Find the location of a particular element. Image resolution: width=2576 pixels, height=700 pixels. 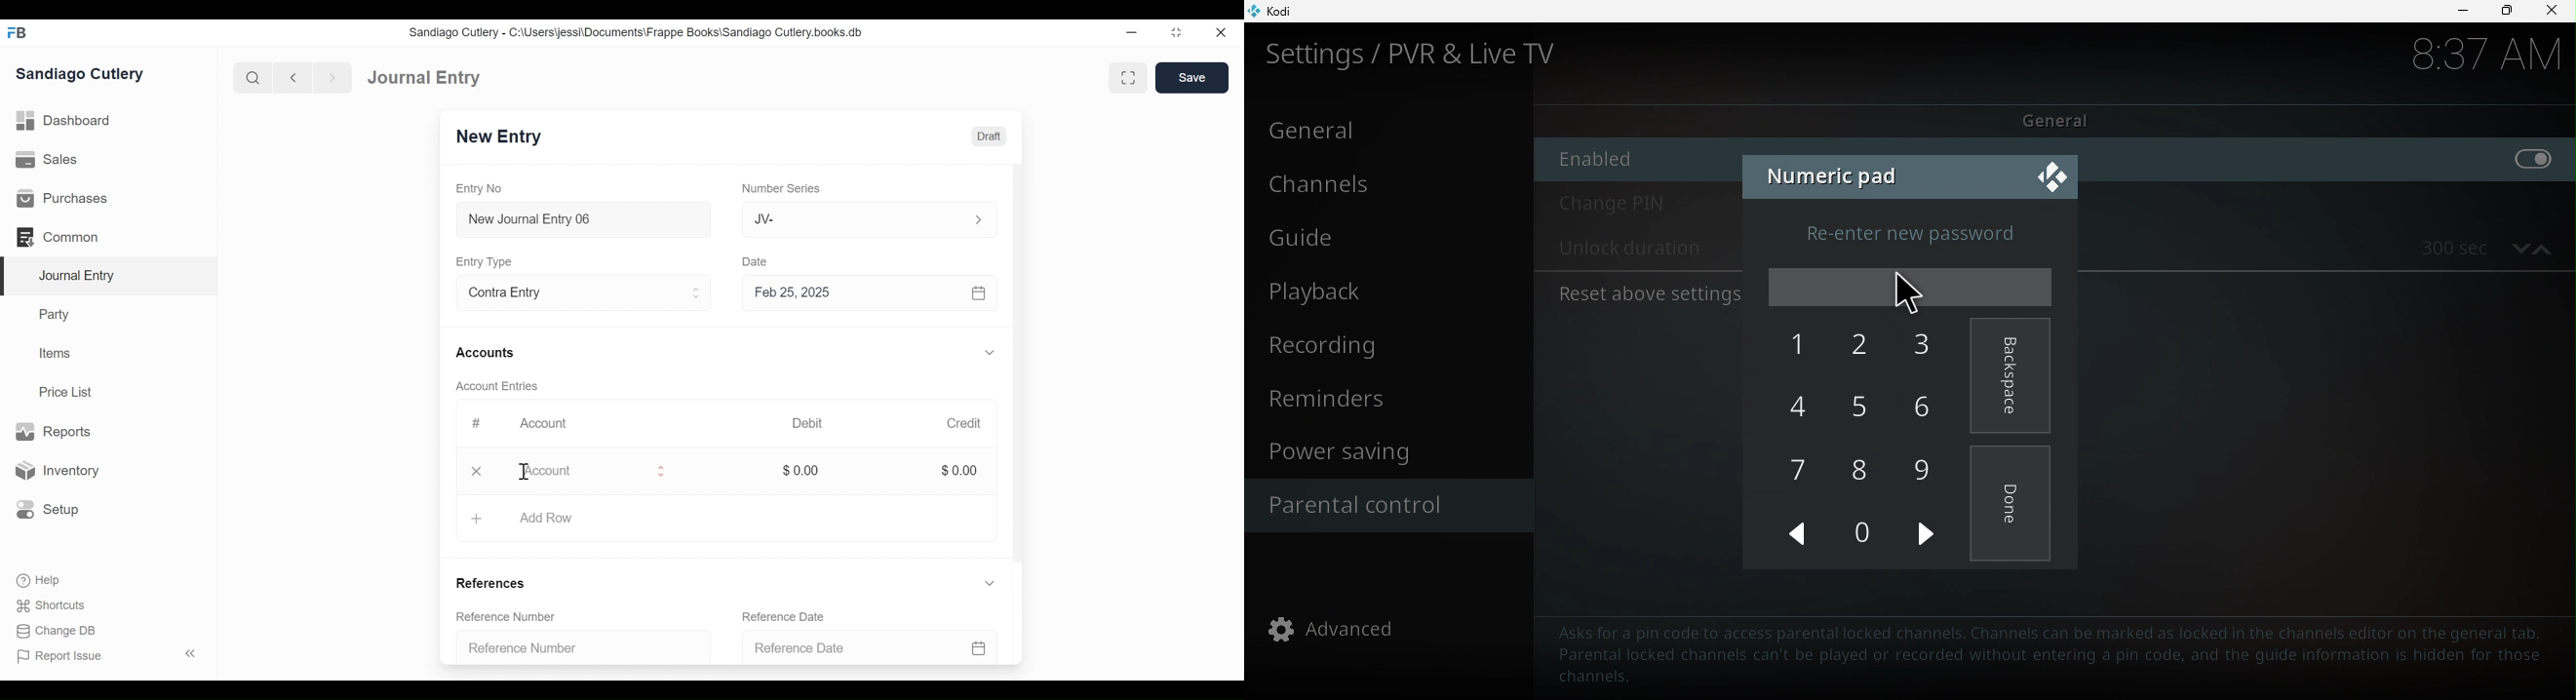

time is located at coordinates (2470, 58).